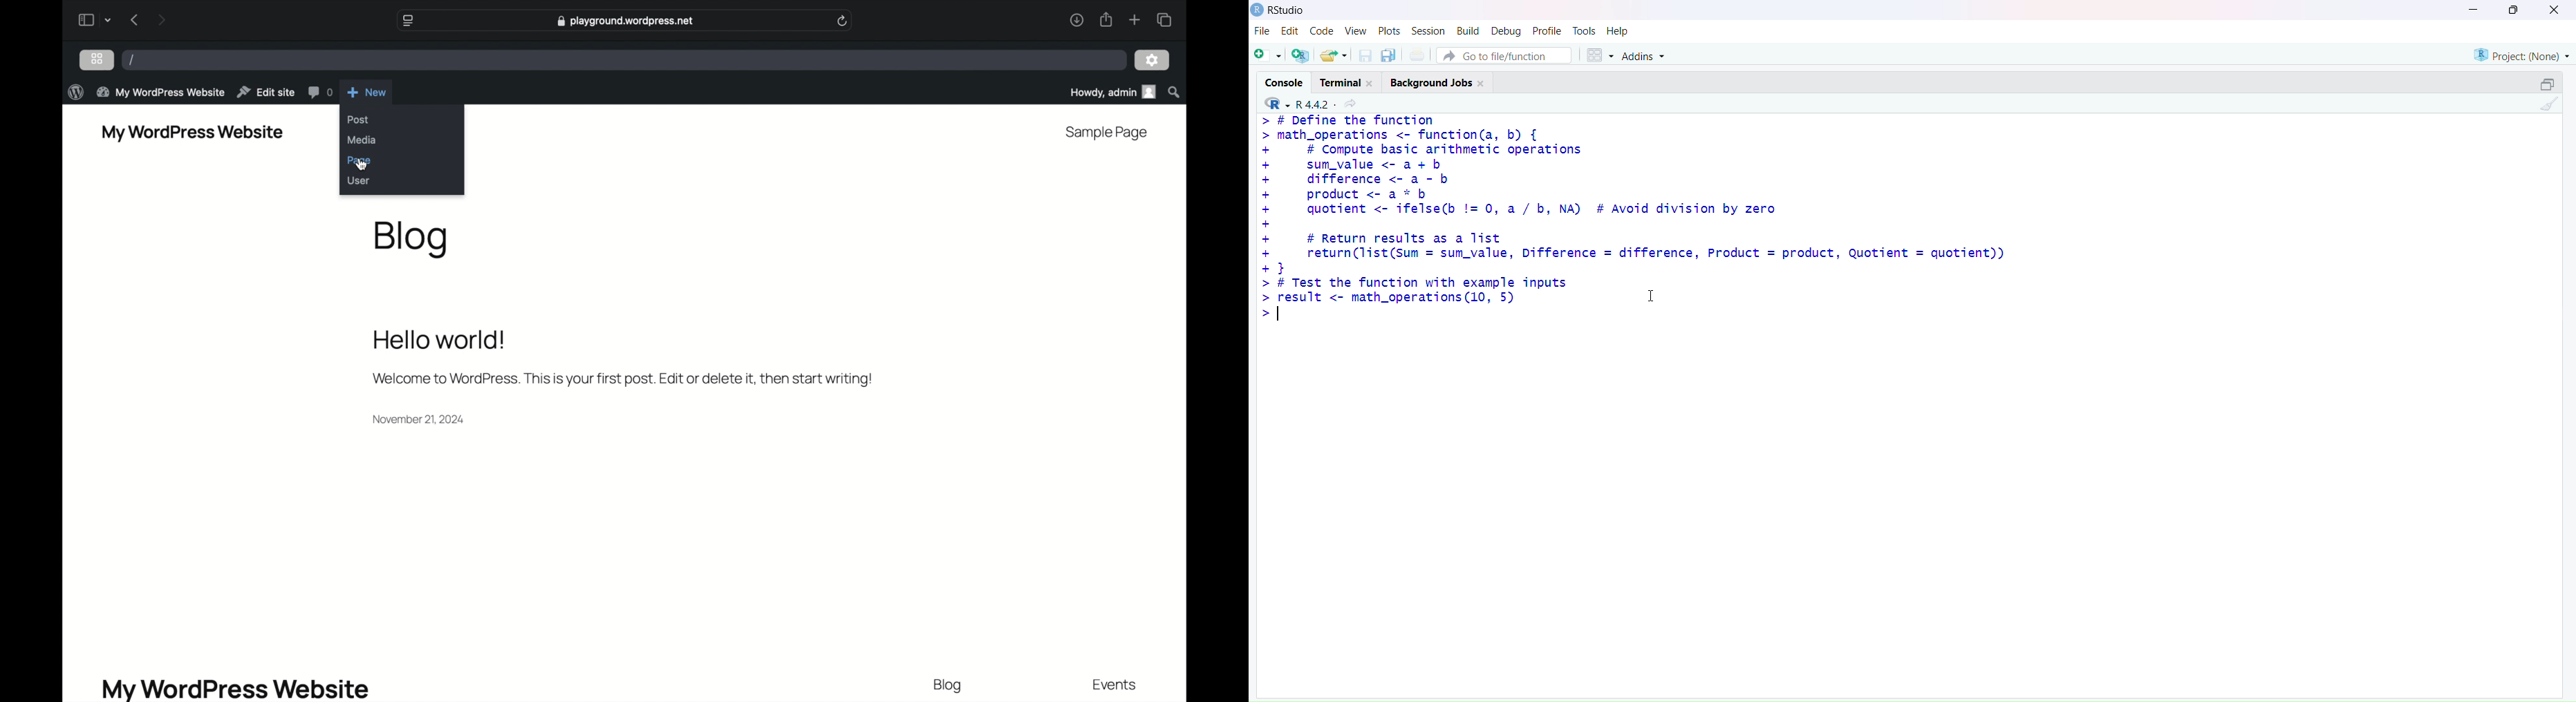 The height and width of the screenshot is (728, 2576). I want to click on Workspace panes, so click(1598, 55).